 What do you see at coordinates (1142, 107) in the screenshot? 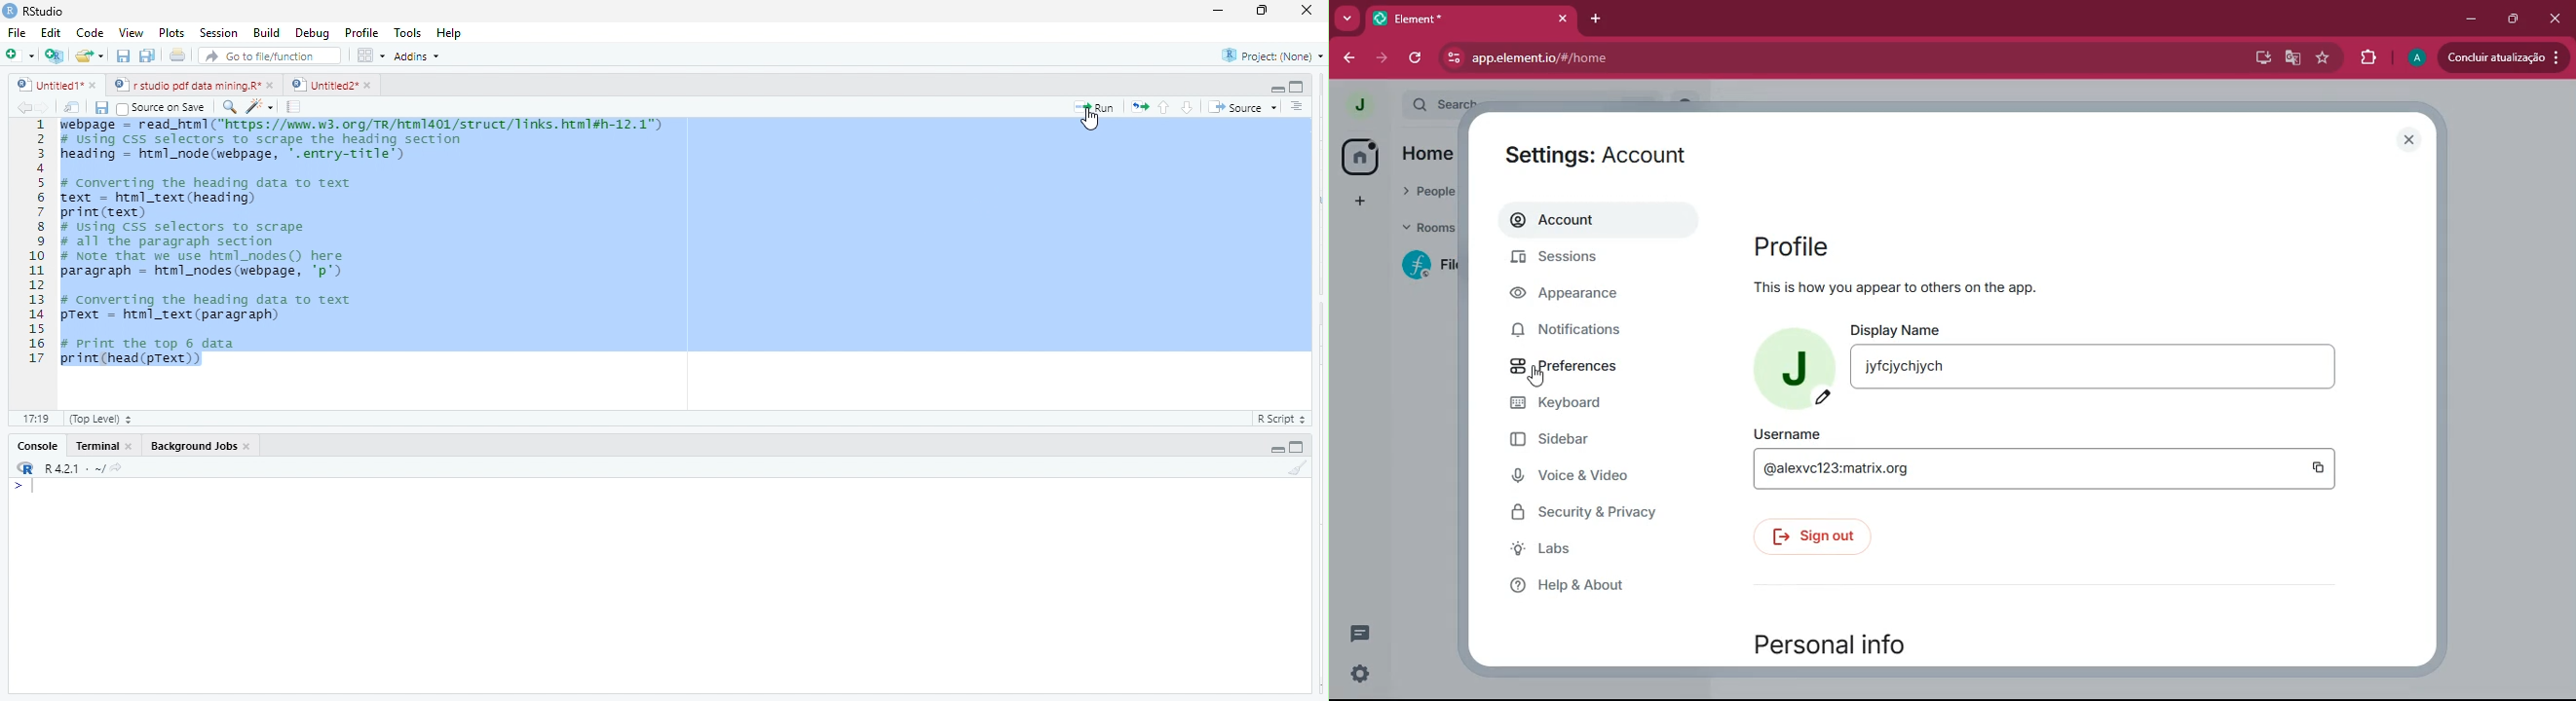
I see `re run the previous code` at bounding box center [1142, 107].